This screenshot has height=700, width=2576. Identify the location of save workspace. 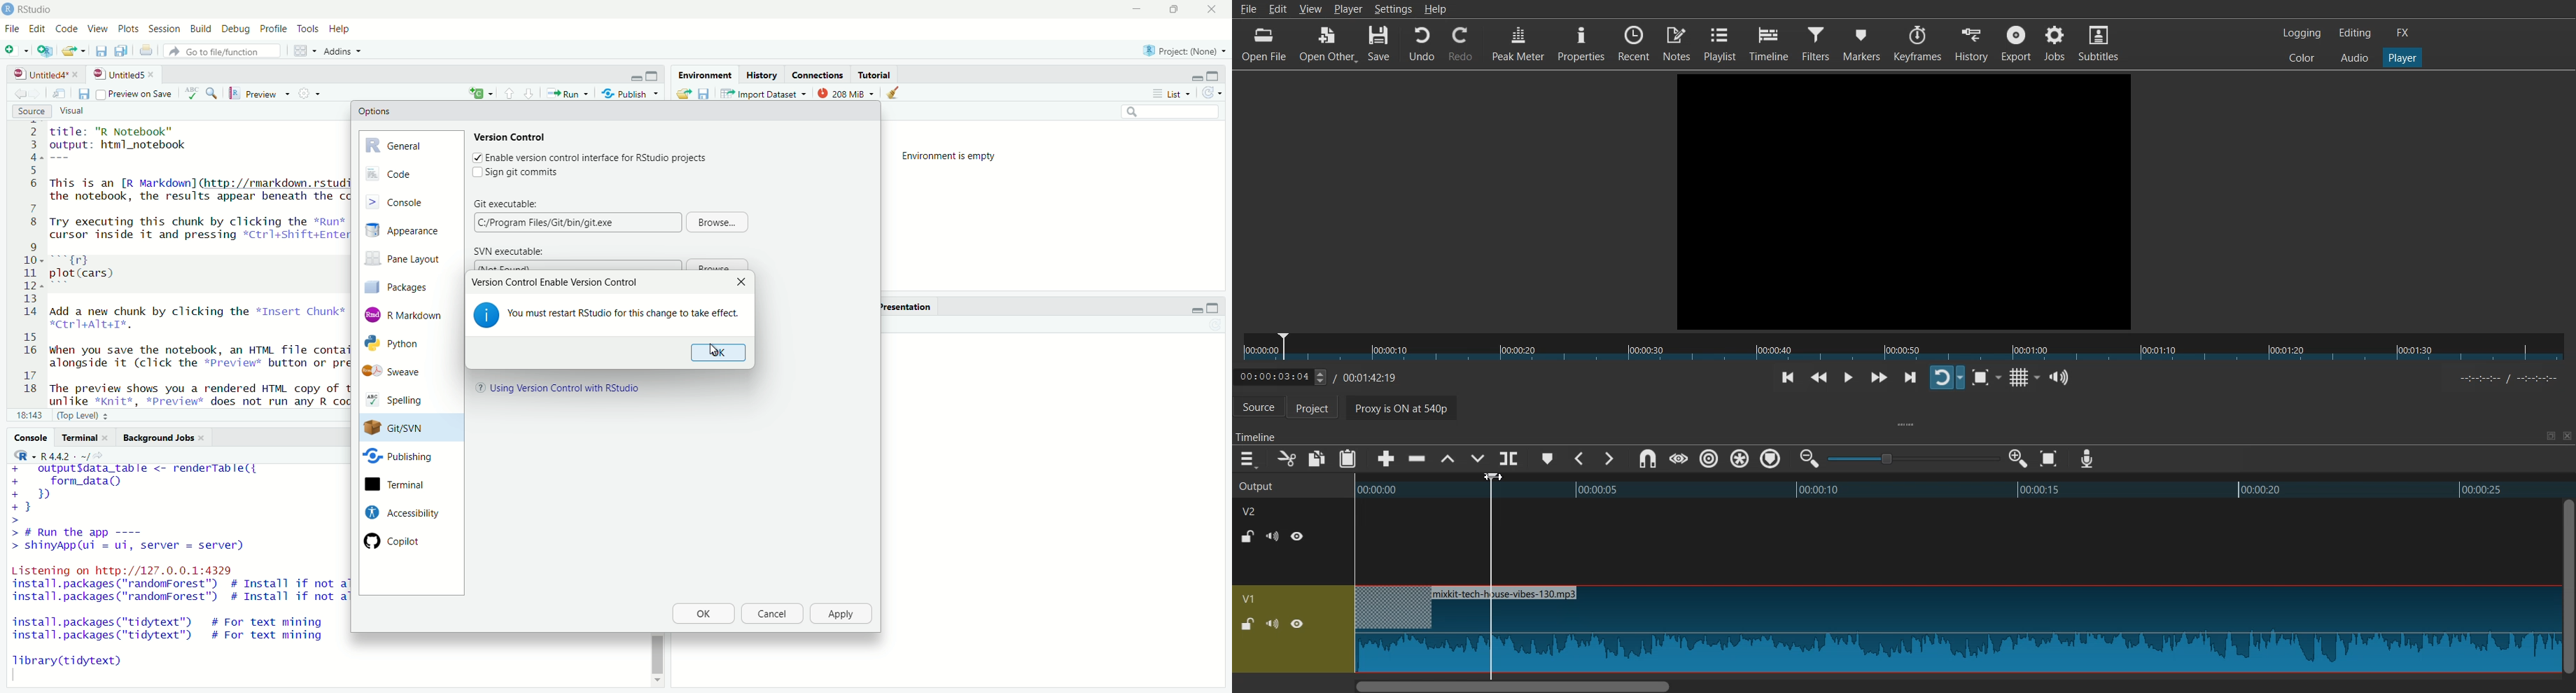
(704, 93).